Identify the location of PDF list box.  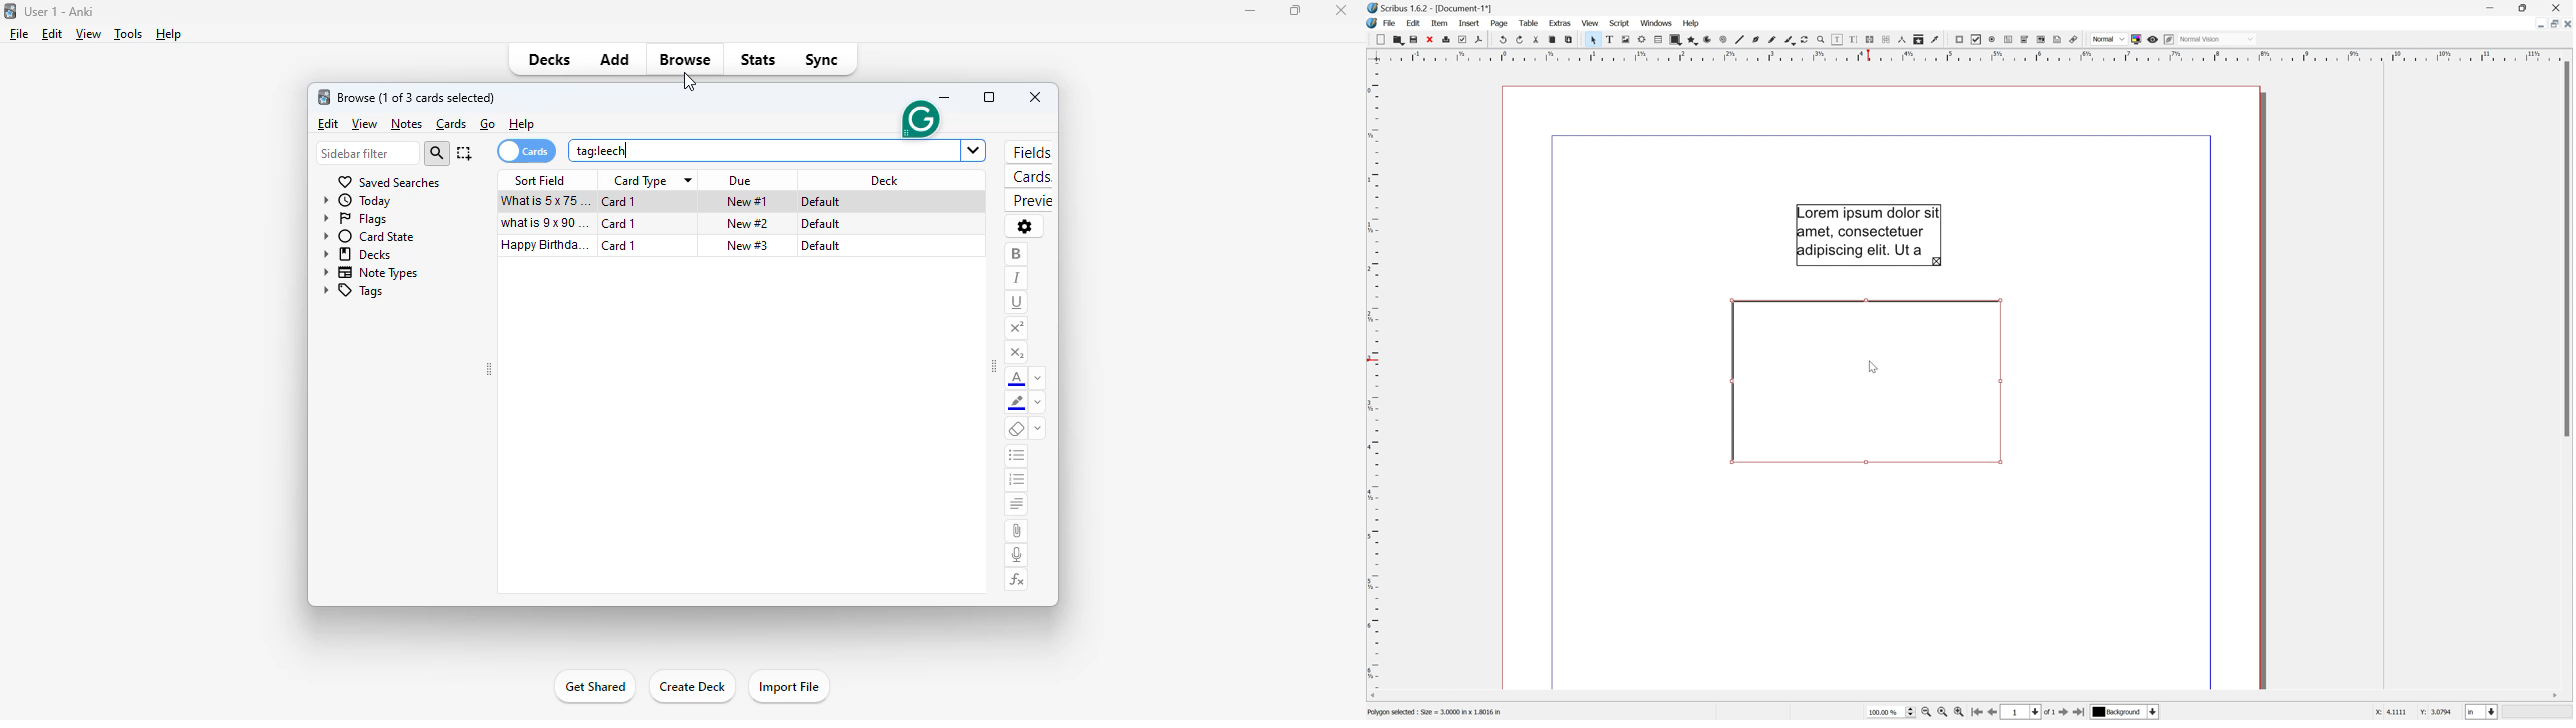
(2042, 39).